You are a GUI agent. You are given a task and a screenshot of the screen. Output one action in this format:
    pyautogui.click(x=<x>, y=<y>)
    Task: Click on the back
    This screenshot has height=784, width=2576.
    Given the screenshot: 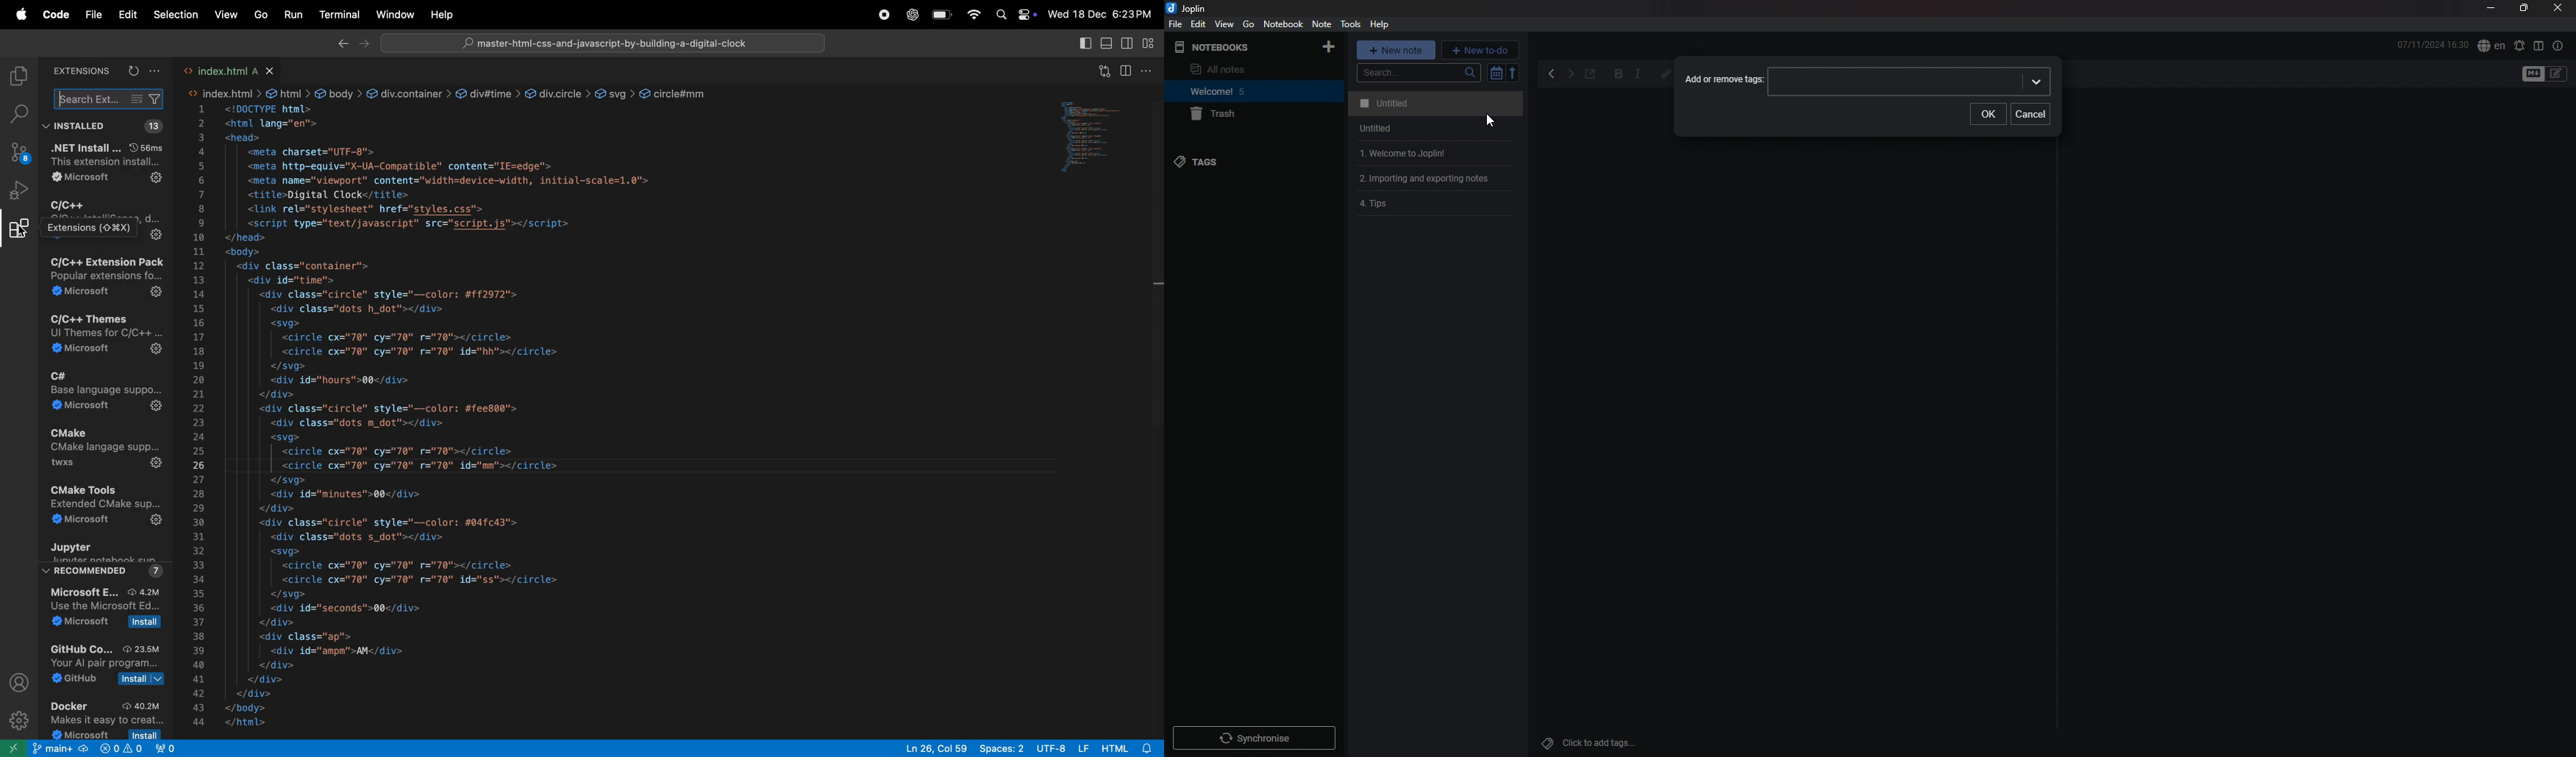 What is the action you would take?
    pyautogui.click(x=1553, y=74)
    